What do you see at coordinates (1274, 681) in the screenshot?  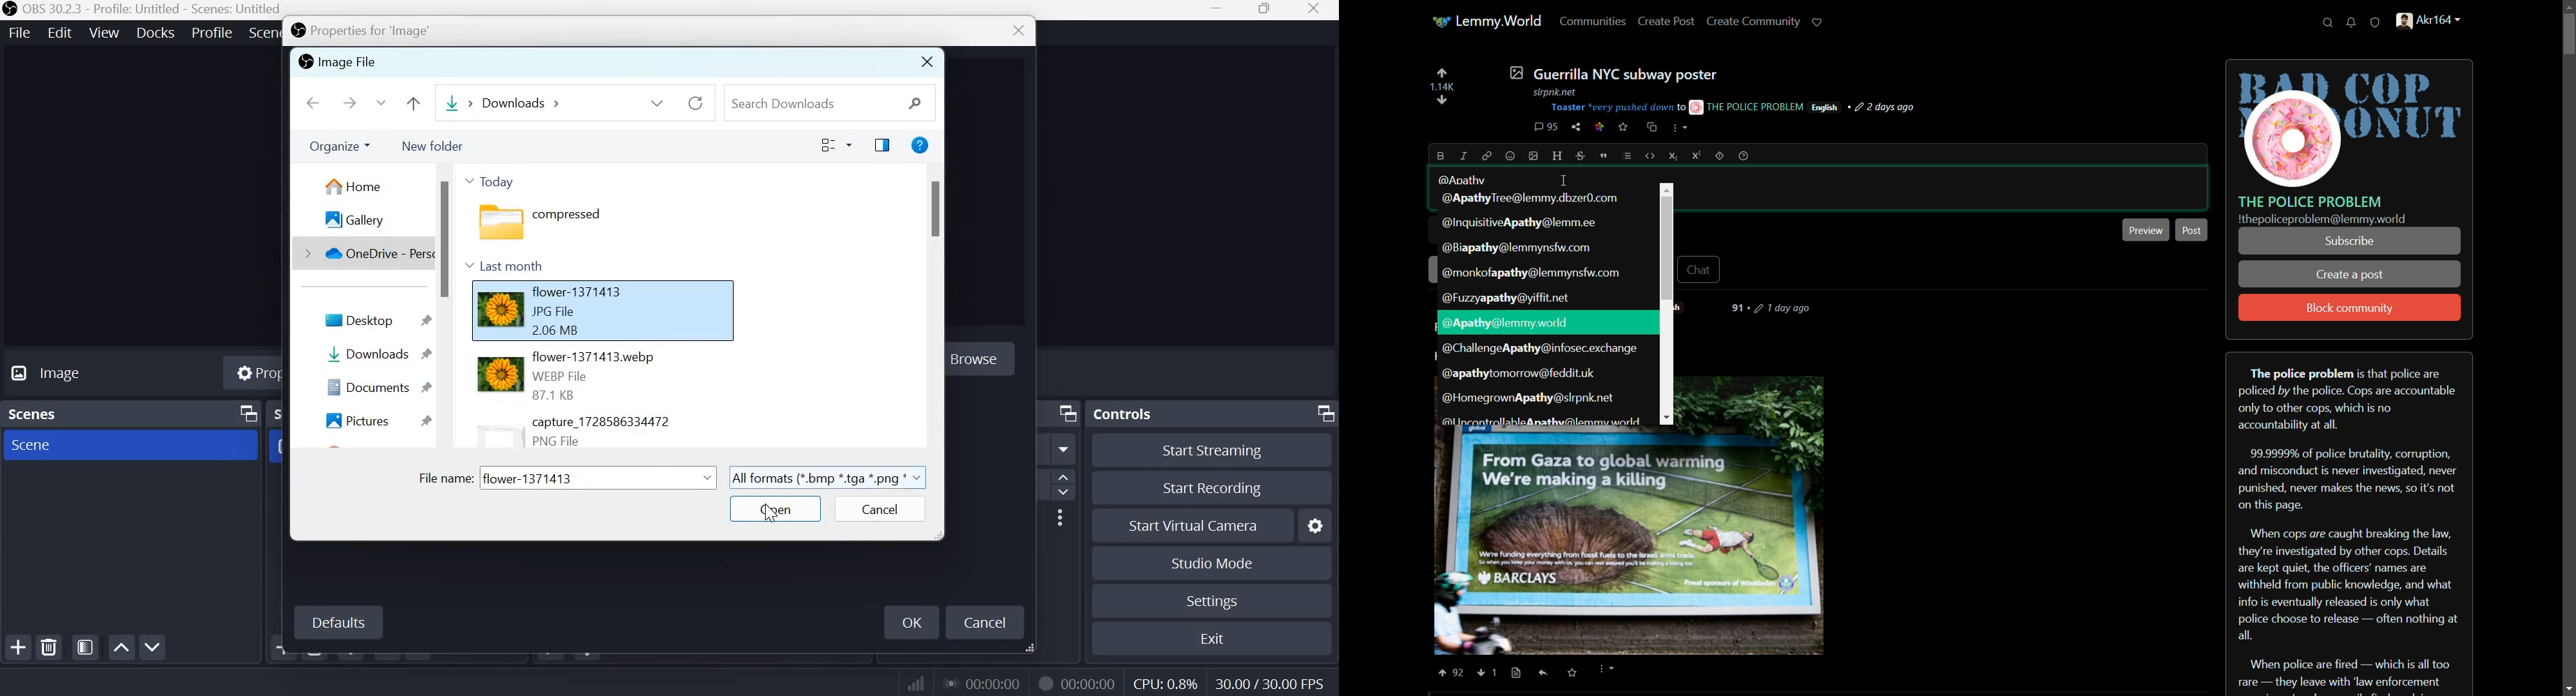 I see `30.00/30.00 FPS` at bounding box center [1274, 681].